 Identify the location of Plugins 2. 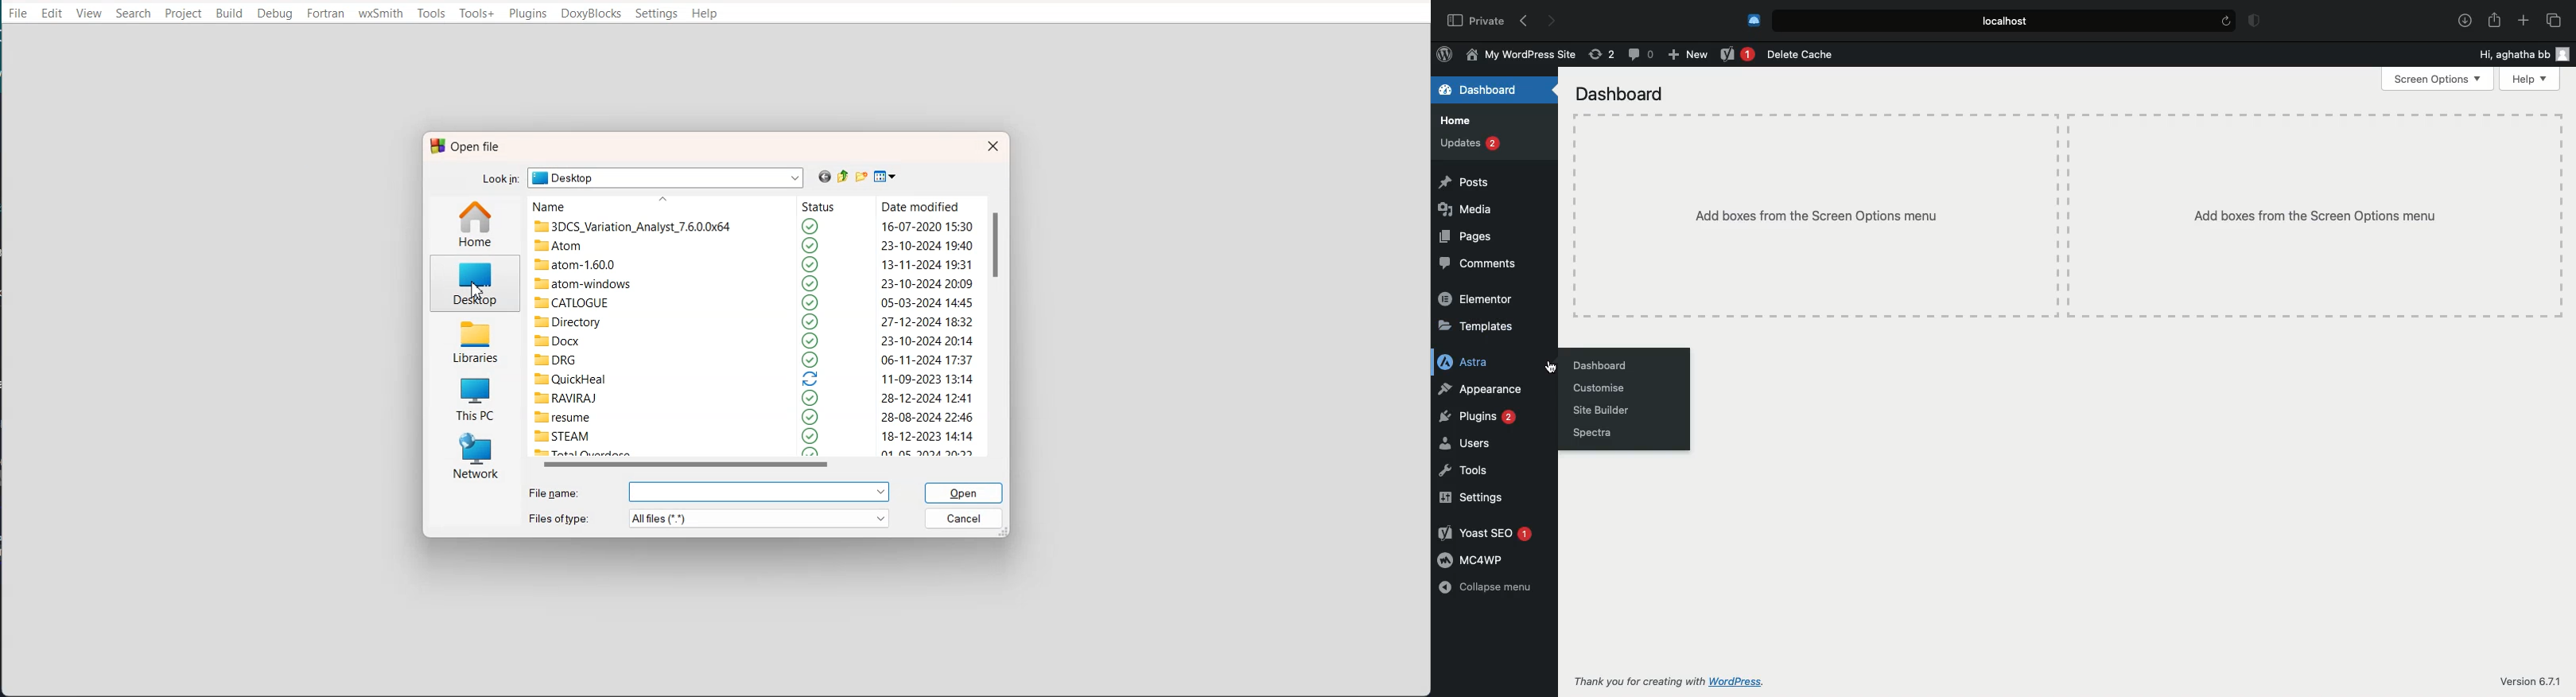
(1479, 417).